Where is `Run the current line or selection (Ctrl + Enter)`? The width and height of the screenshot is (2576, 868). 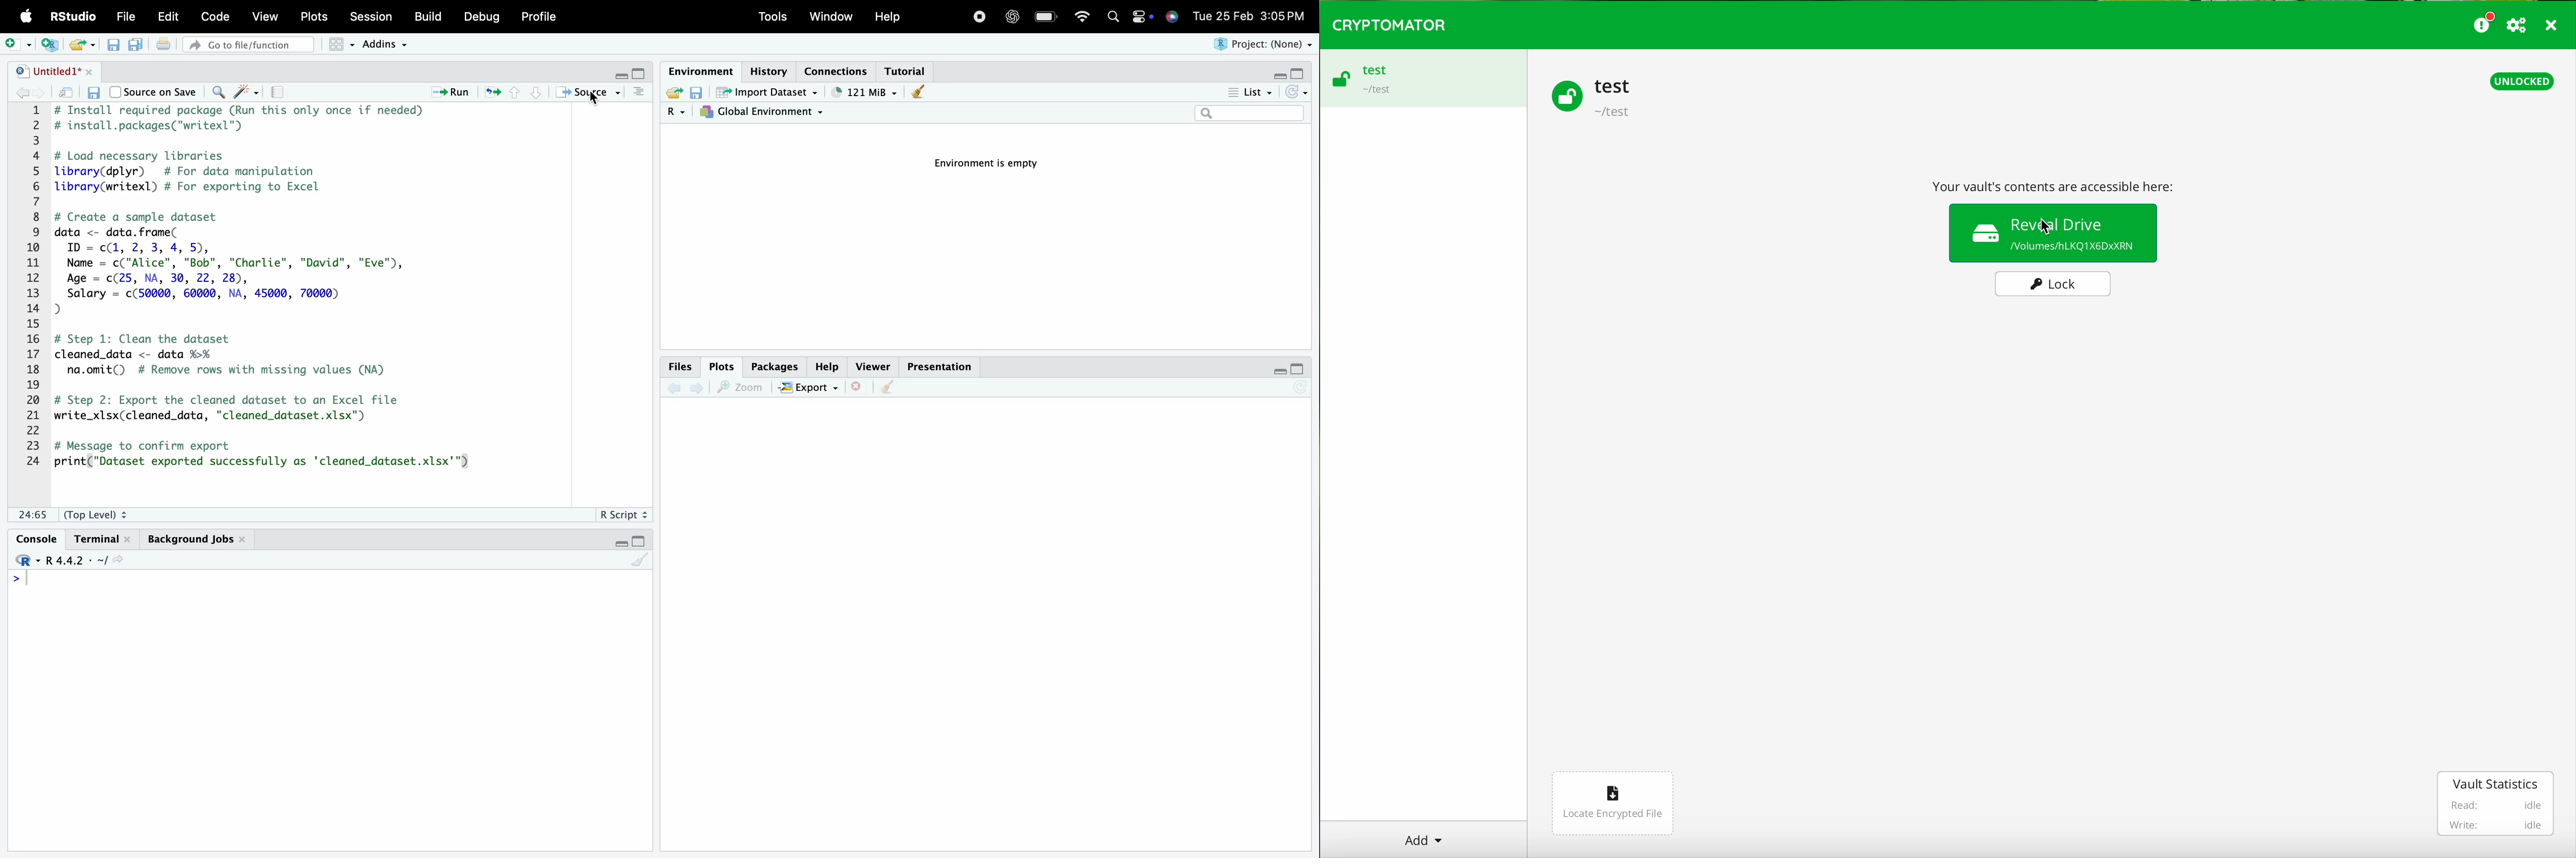
Run the current line or selection (Ctrl + Enter) is located at coordinates (447, 92).